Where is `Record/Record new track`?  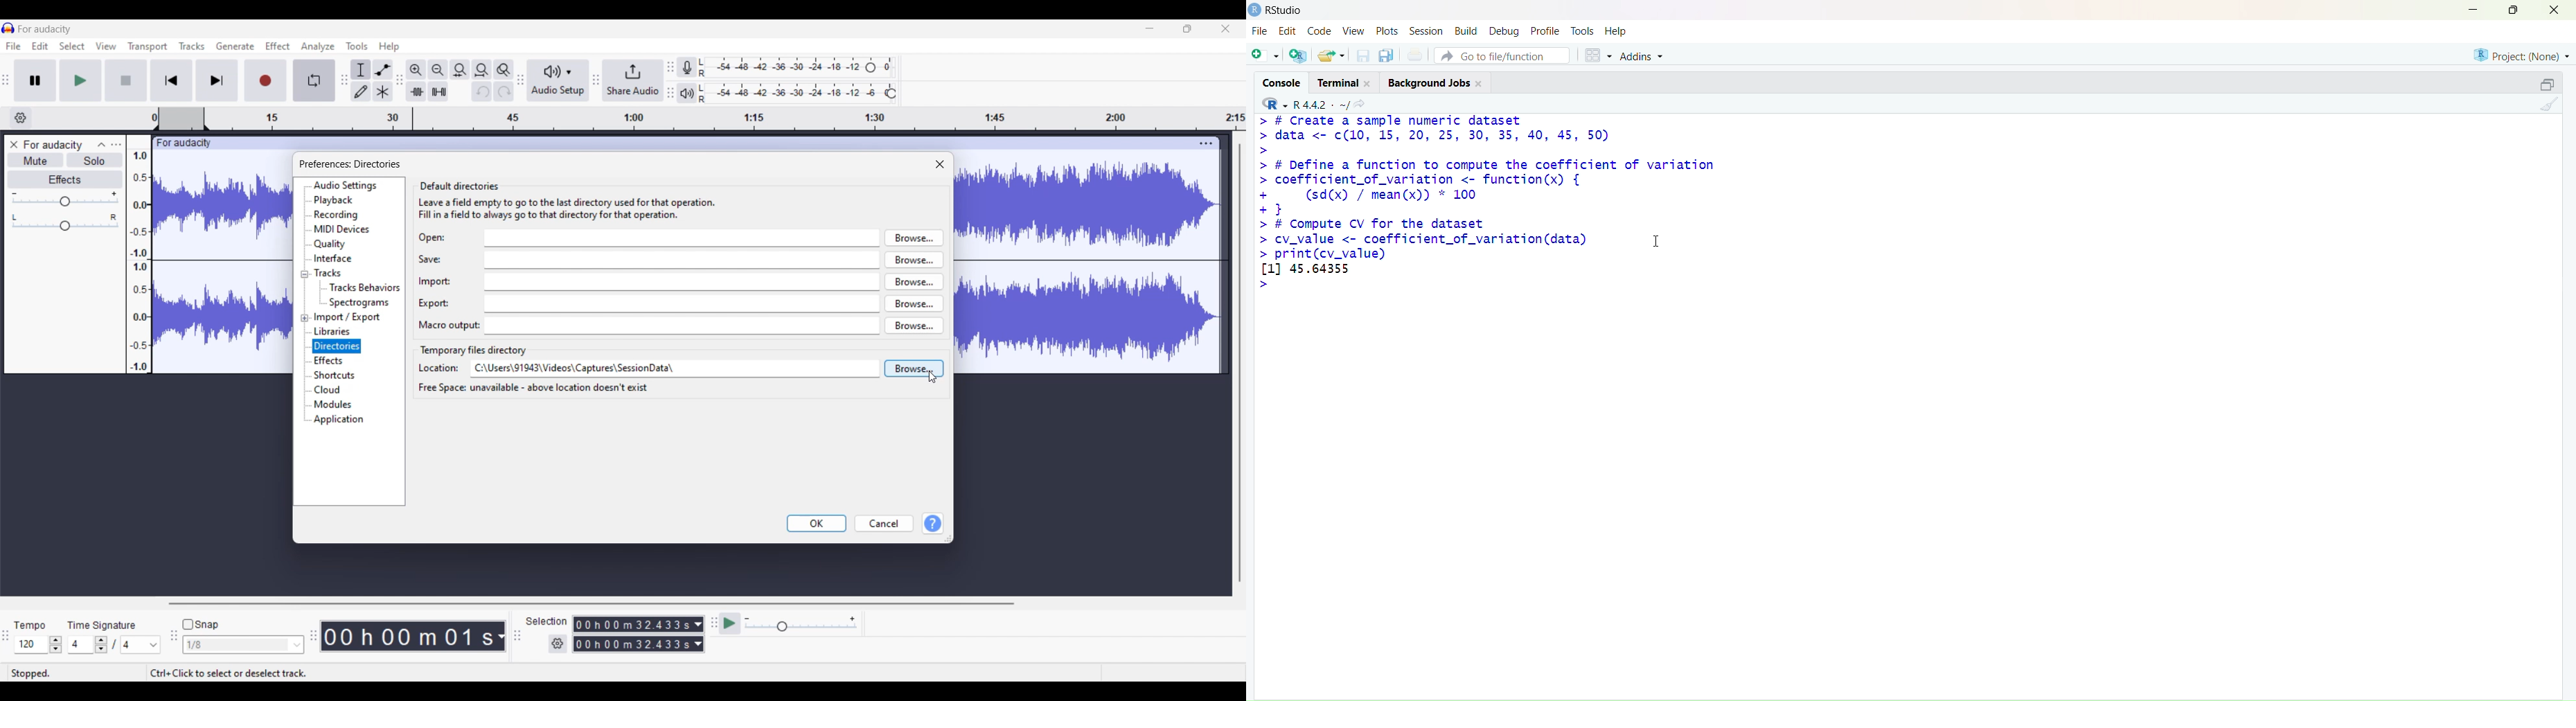 Record/Record new track is located at coordinates (265, 80).